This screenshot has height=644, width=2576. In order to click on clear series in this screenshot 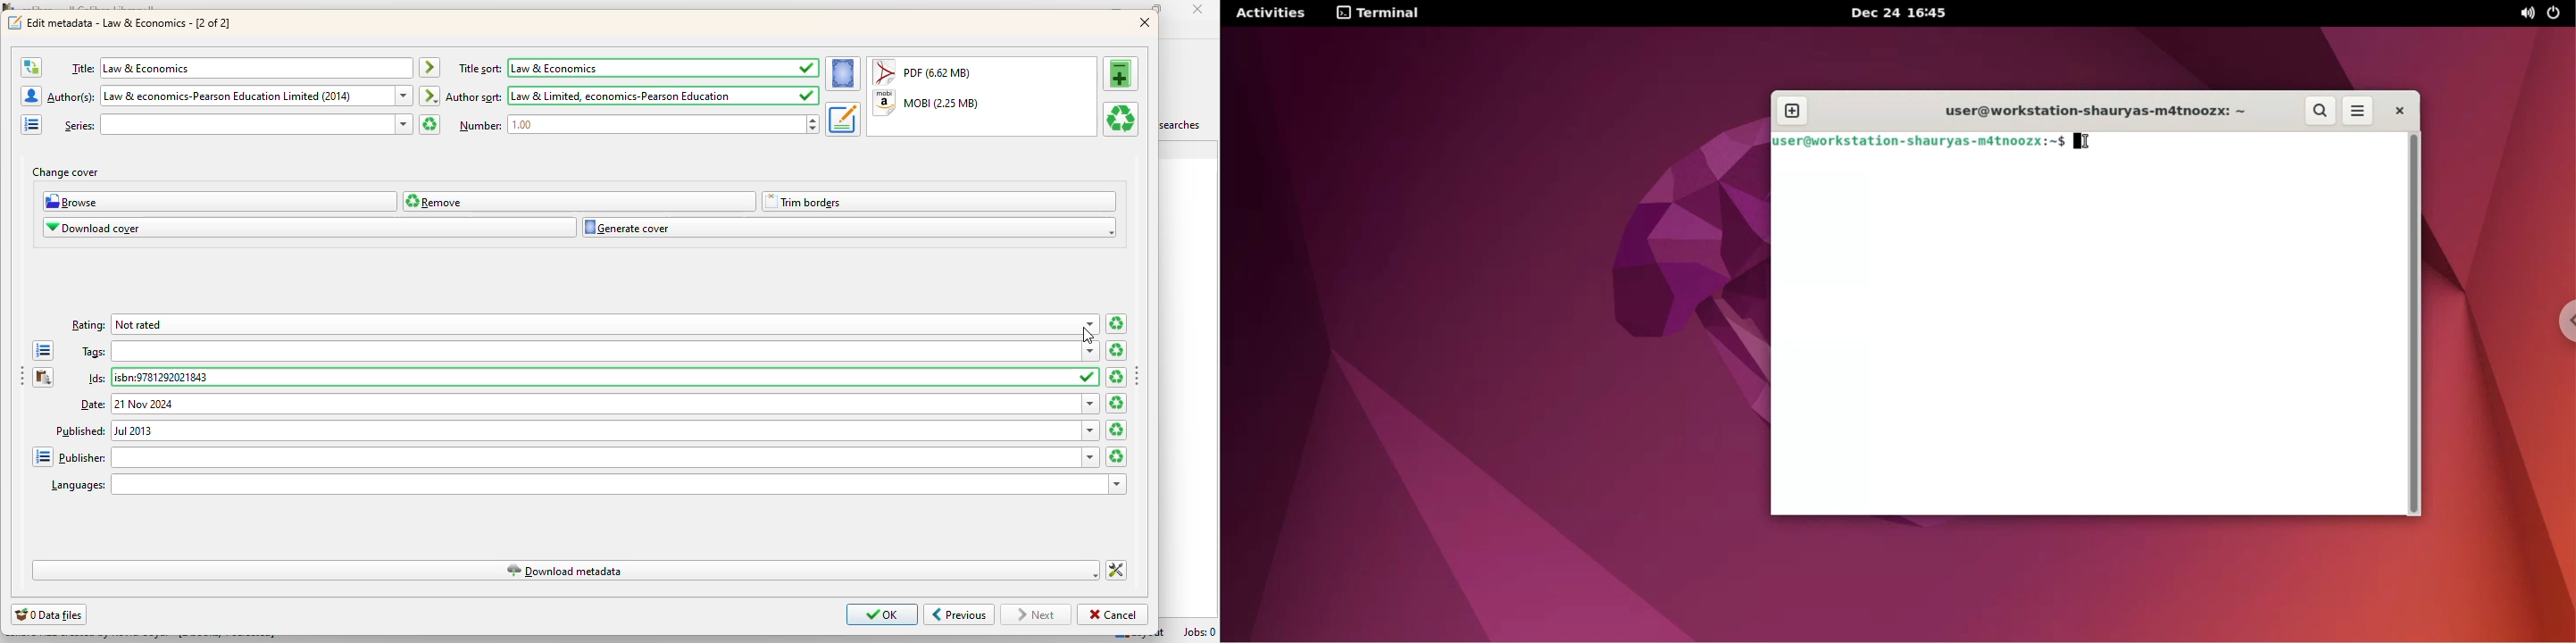, I will do `click(428, 124)`.